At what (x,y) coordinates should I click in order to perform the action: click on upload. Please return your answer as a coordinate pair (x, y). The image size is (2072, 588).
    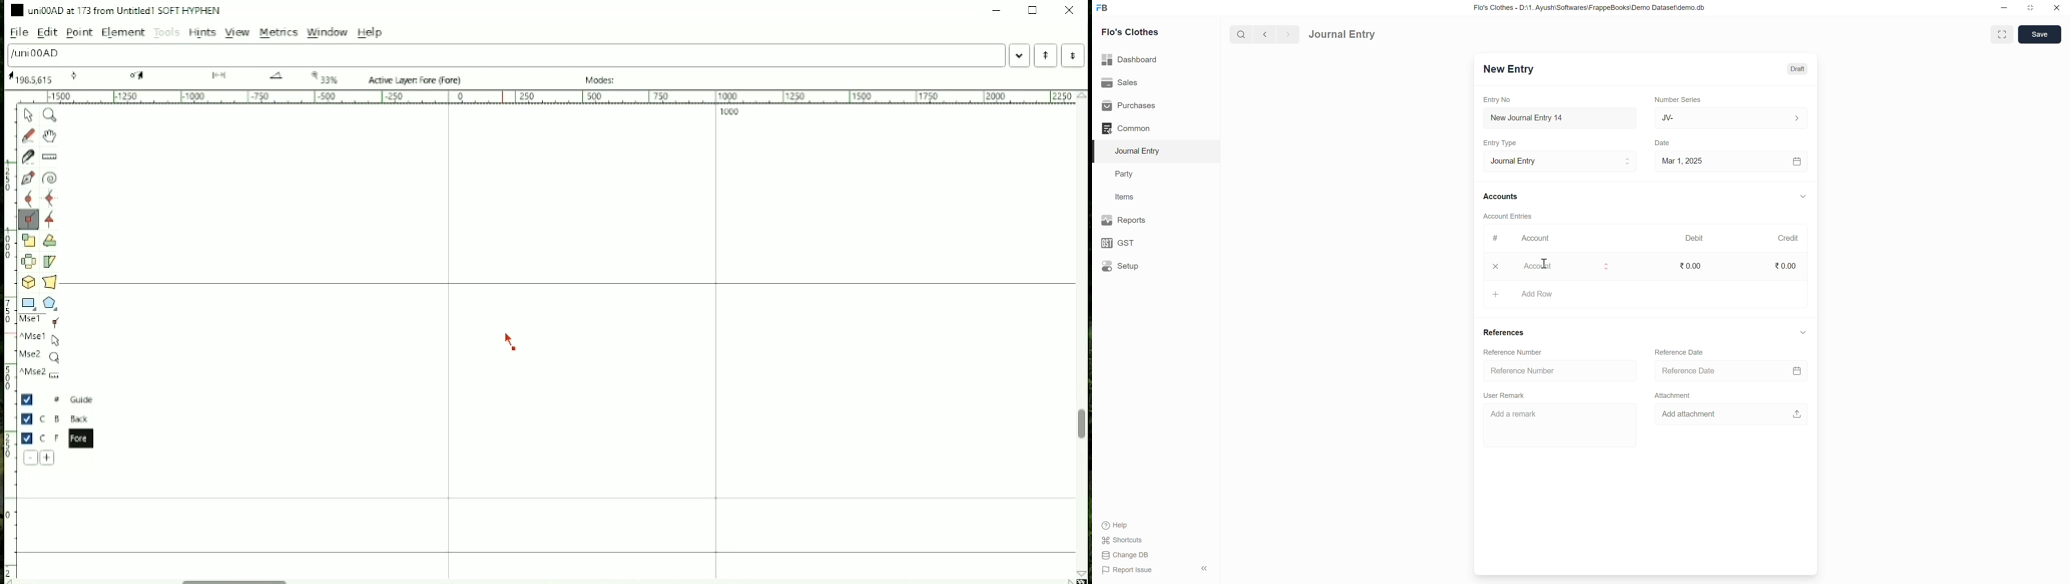
    Looking at the image, I should click on (1798, 414).